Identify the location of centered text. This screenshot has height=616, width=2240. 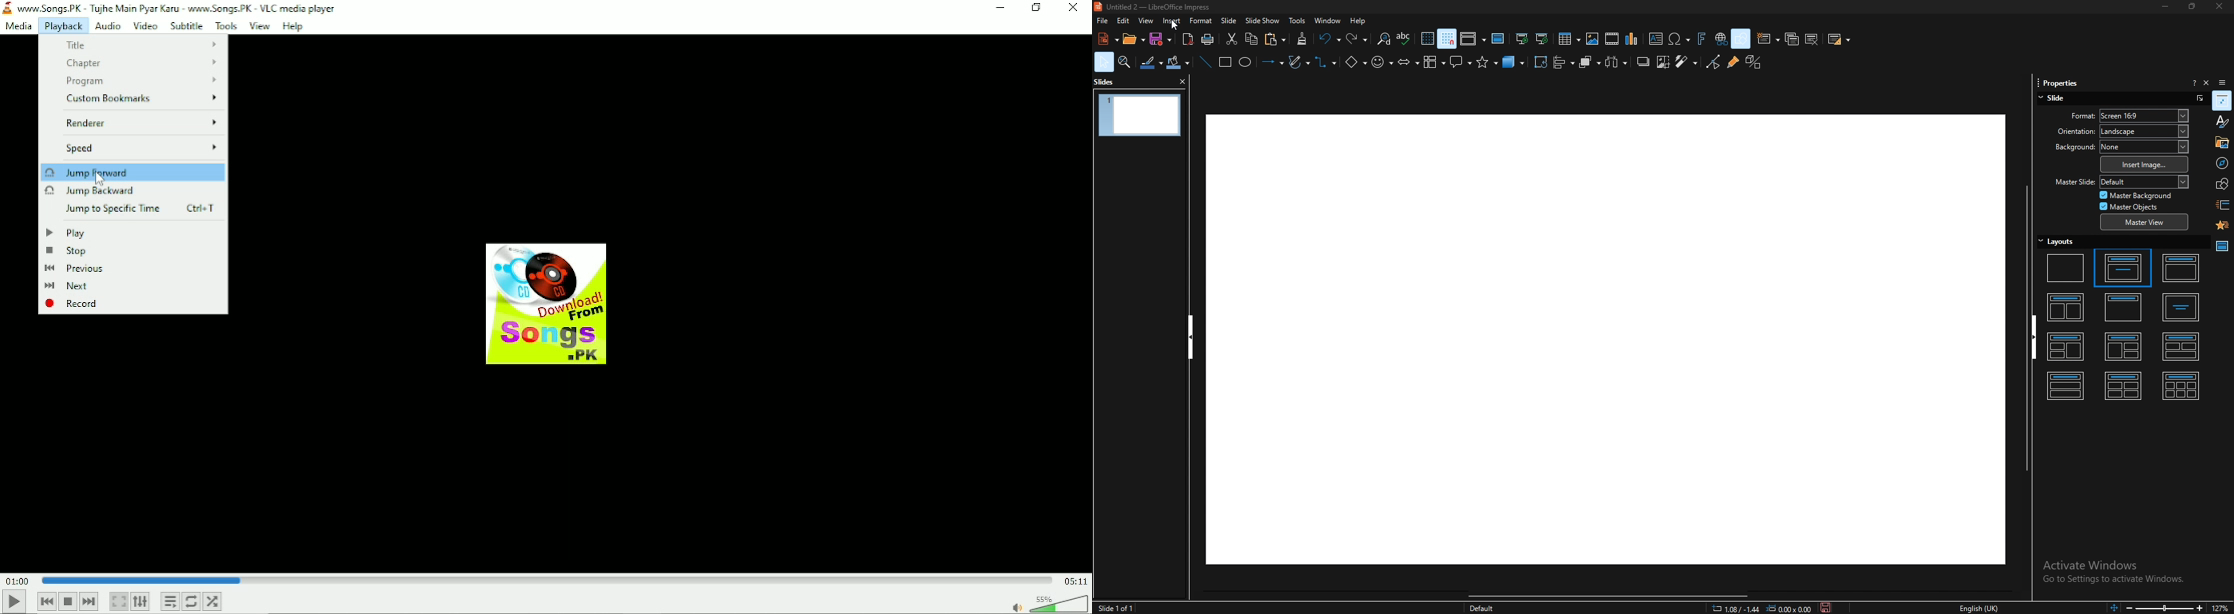
(2181, 308).